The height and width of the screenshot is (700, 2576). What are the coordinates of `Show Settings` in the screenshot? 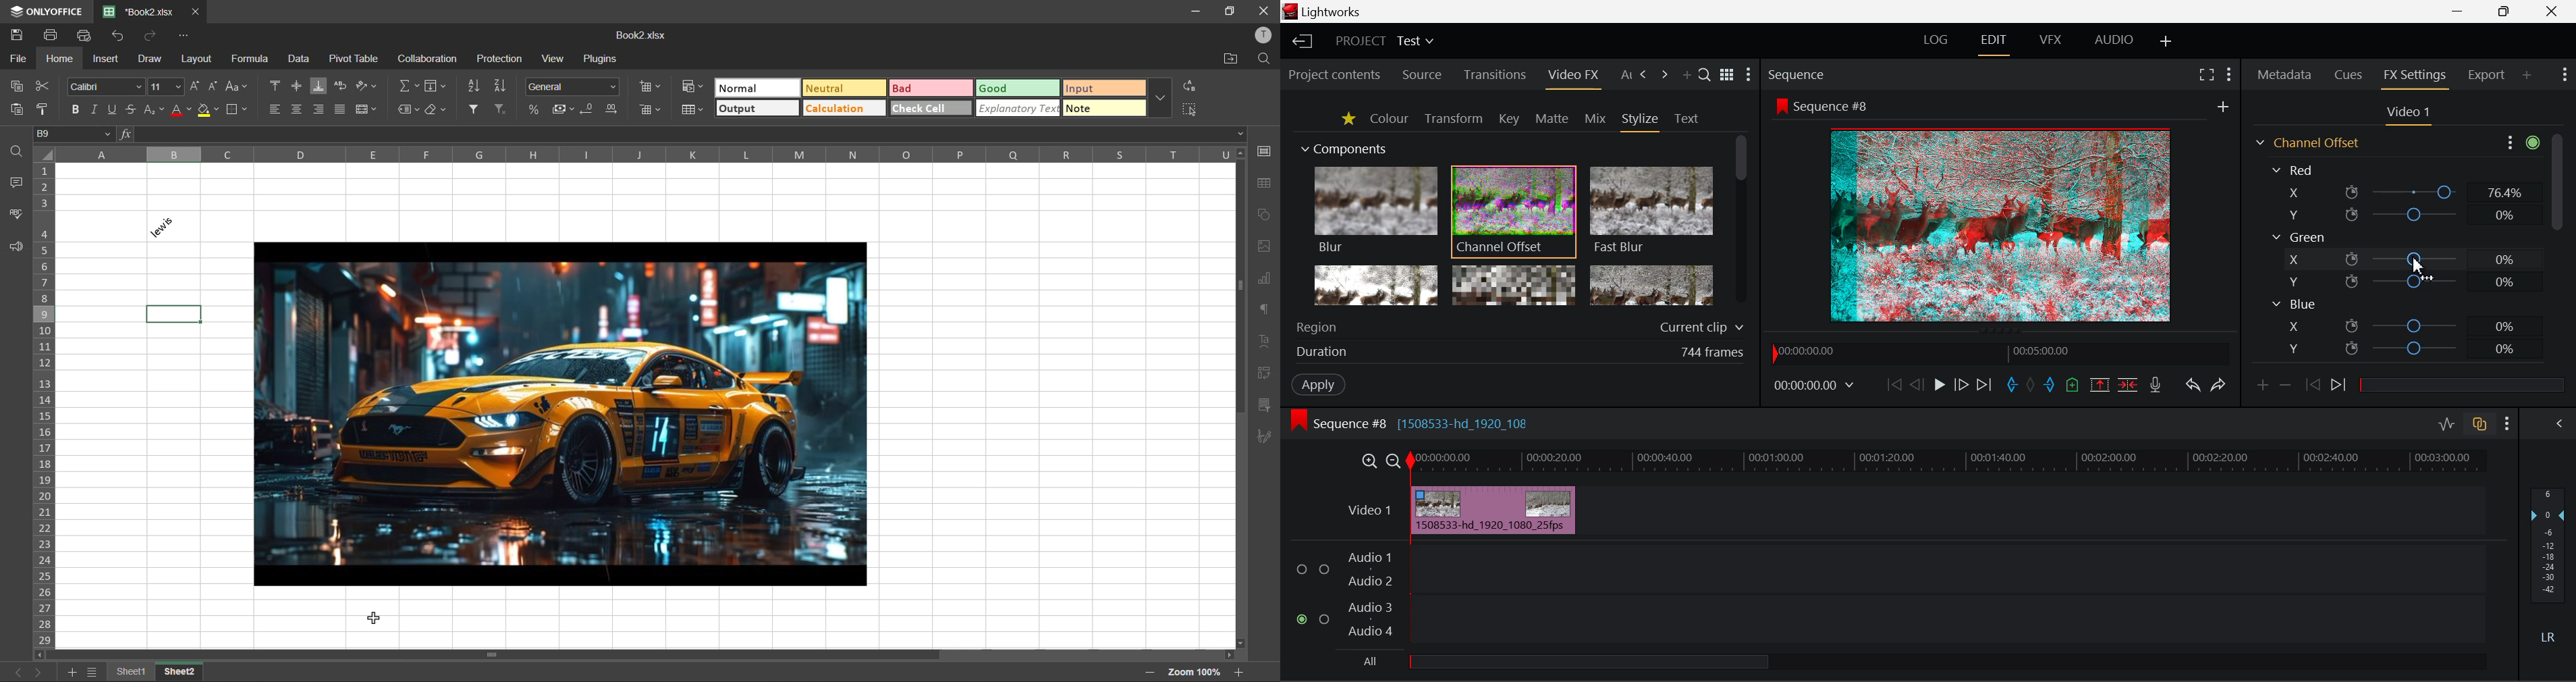 It's located at (2228, 76).